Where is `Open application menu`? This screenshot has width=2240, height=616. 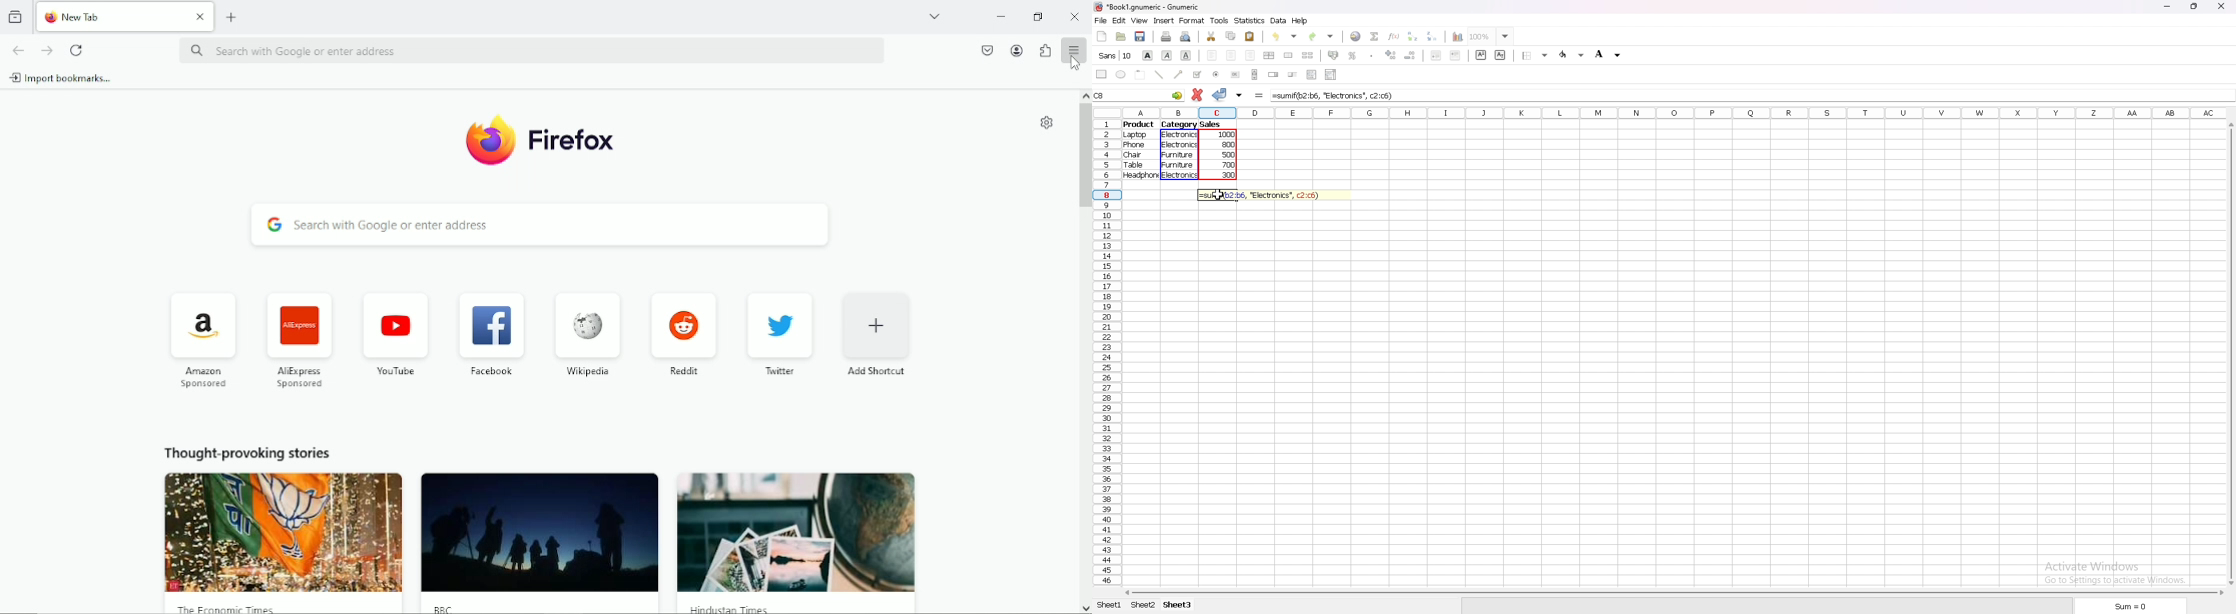 Open application menu is located at coordinates (1074, 50).